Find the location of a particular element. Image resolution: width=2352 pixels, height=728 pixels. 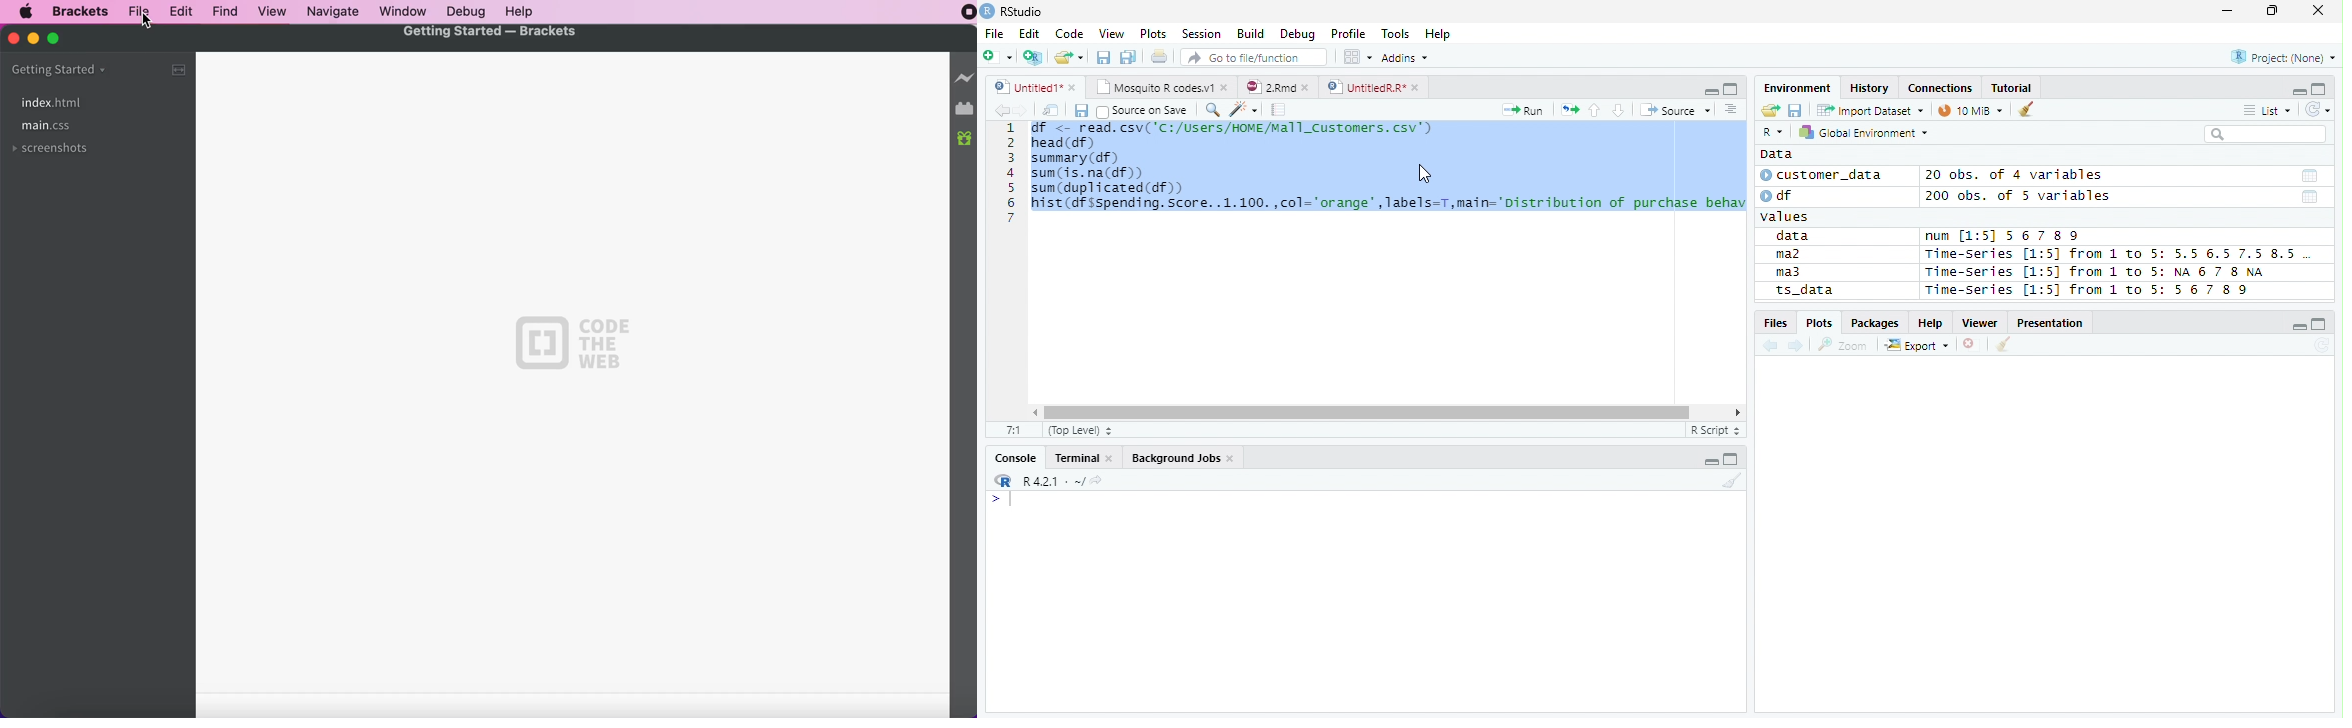

Time-Series [1:5] from 1 to 5: 56 7 8 9 is located at coordinates (2089, 290).